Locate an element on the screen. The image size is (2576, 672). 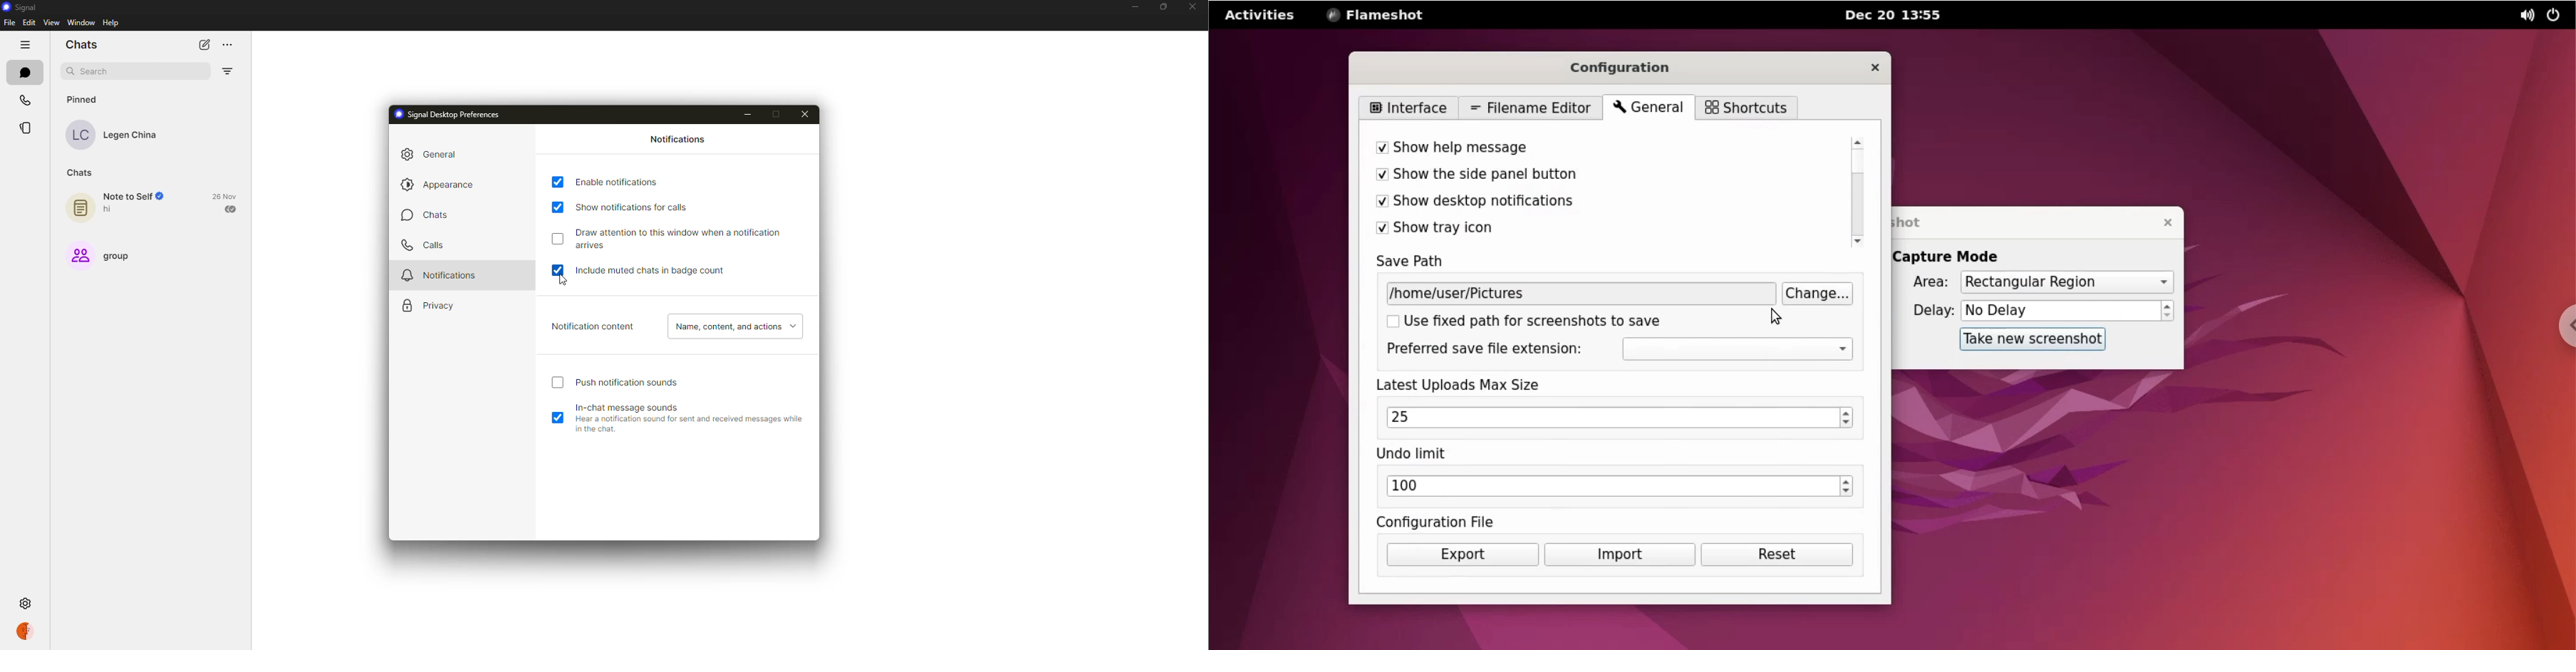
edit is located at coordinates (28, 23).